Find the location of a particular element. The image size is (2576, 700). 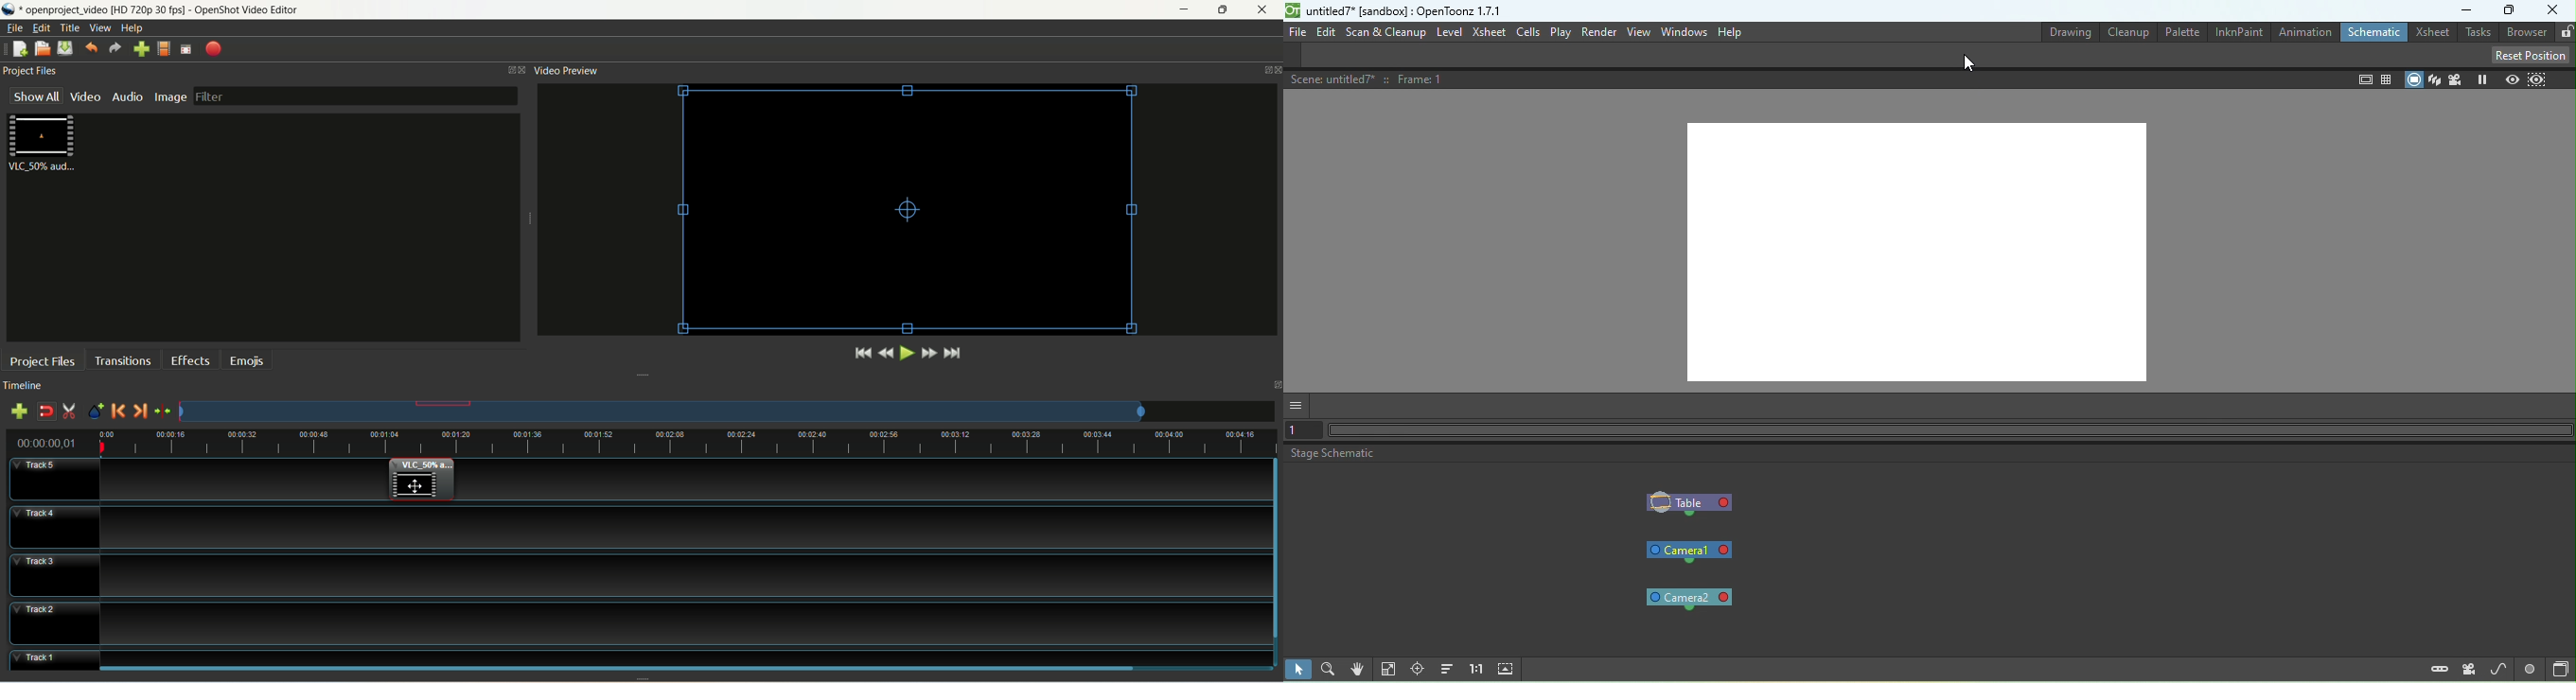

Cells is located at coordinates (1527, 33).